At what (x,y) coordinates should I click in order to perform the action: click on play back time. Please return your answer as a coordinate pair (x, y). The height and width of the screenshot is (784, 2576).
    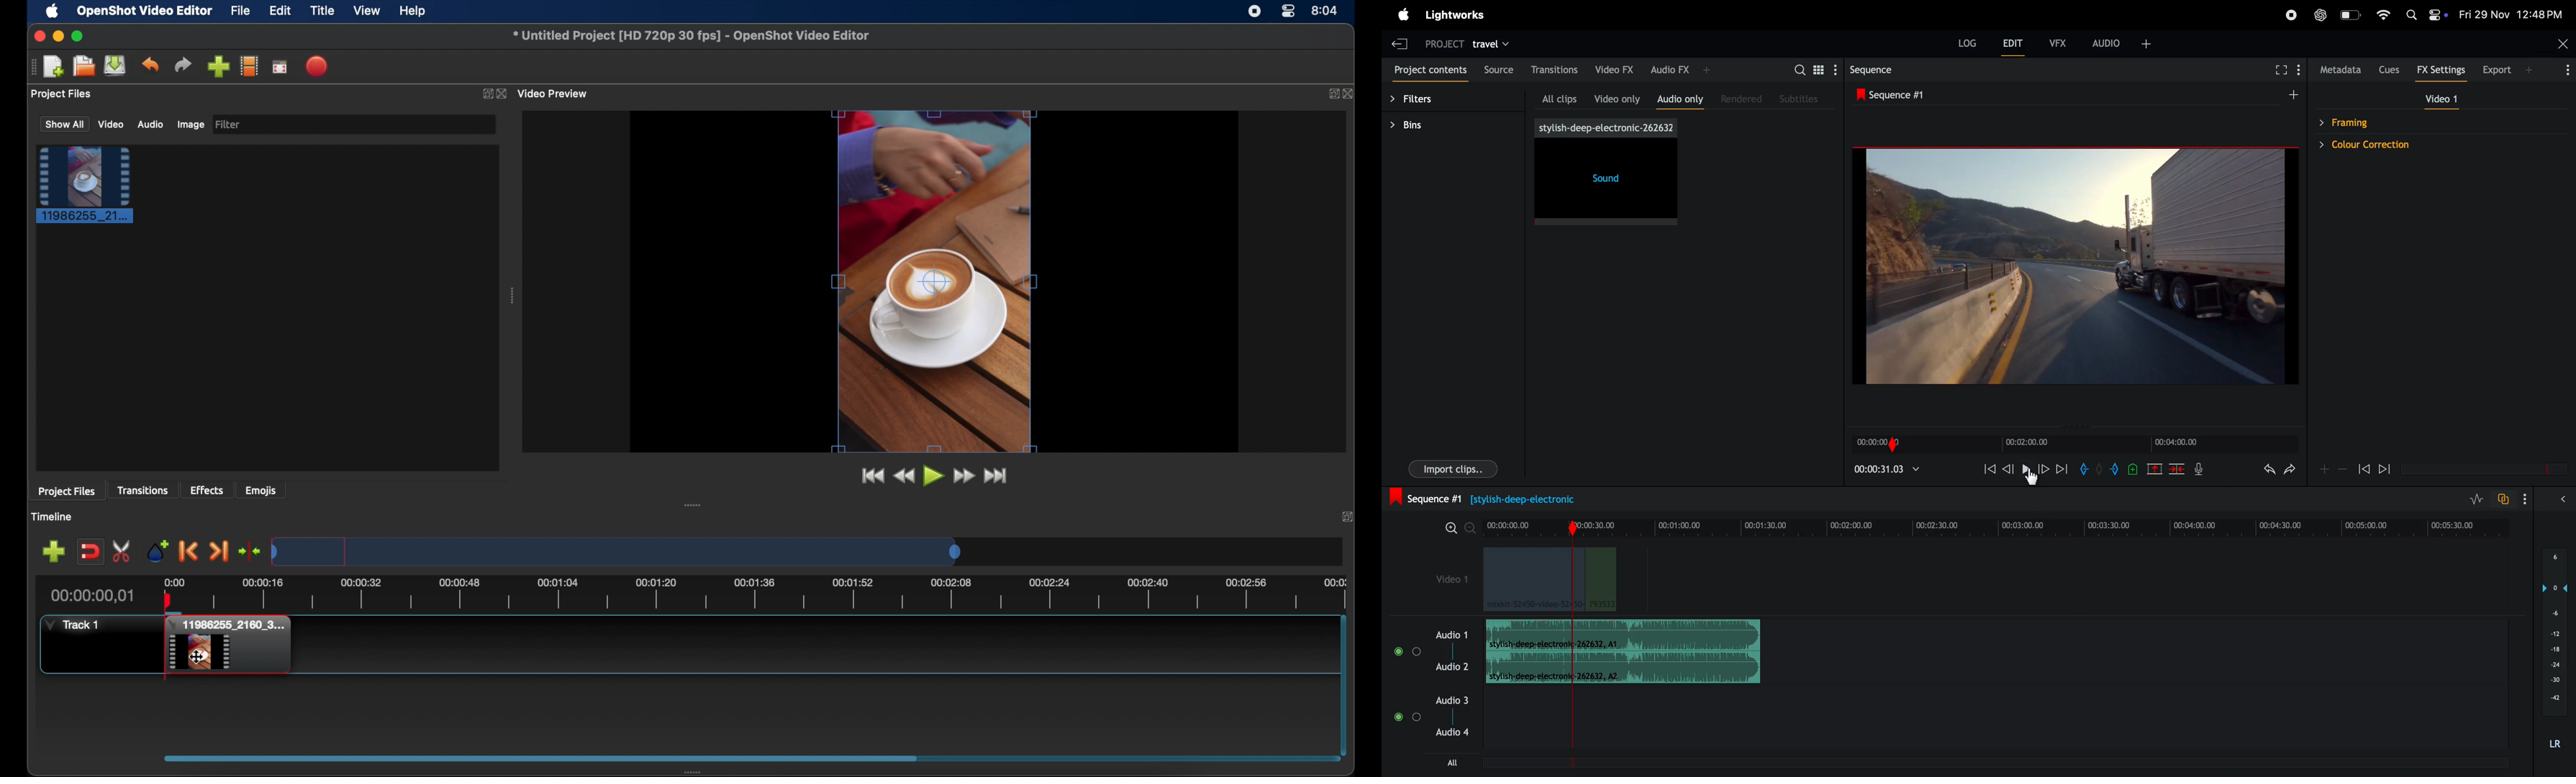
    Looking at the image, I should click on (1888, 469).